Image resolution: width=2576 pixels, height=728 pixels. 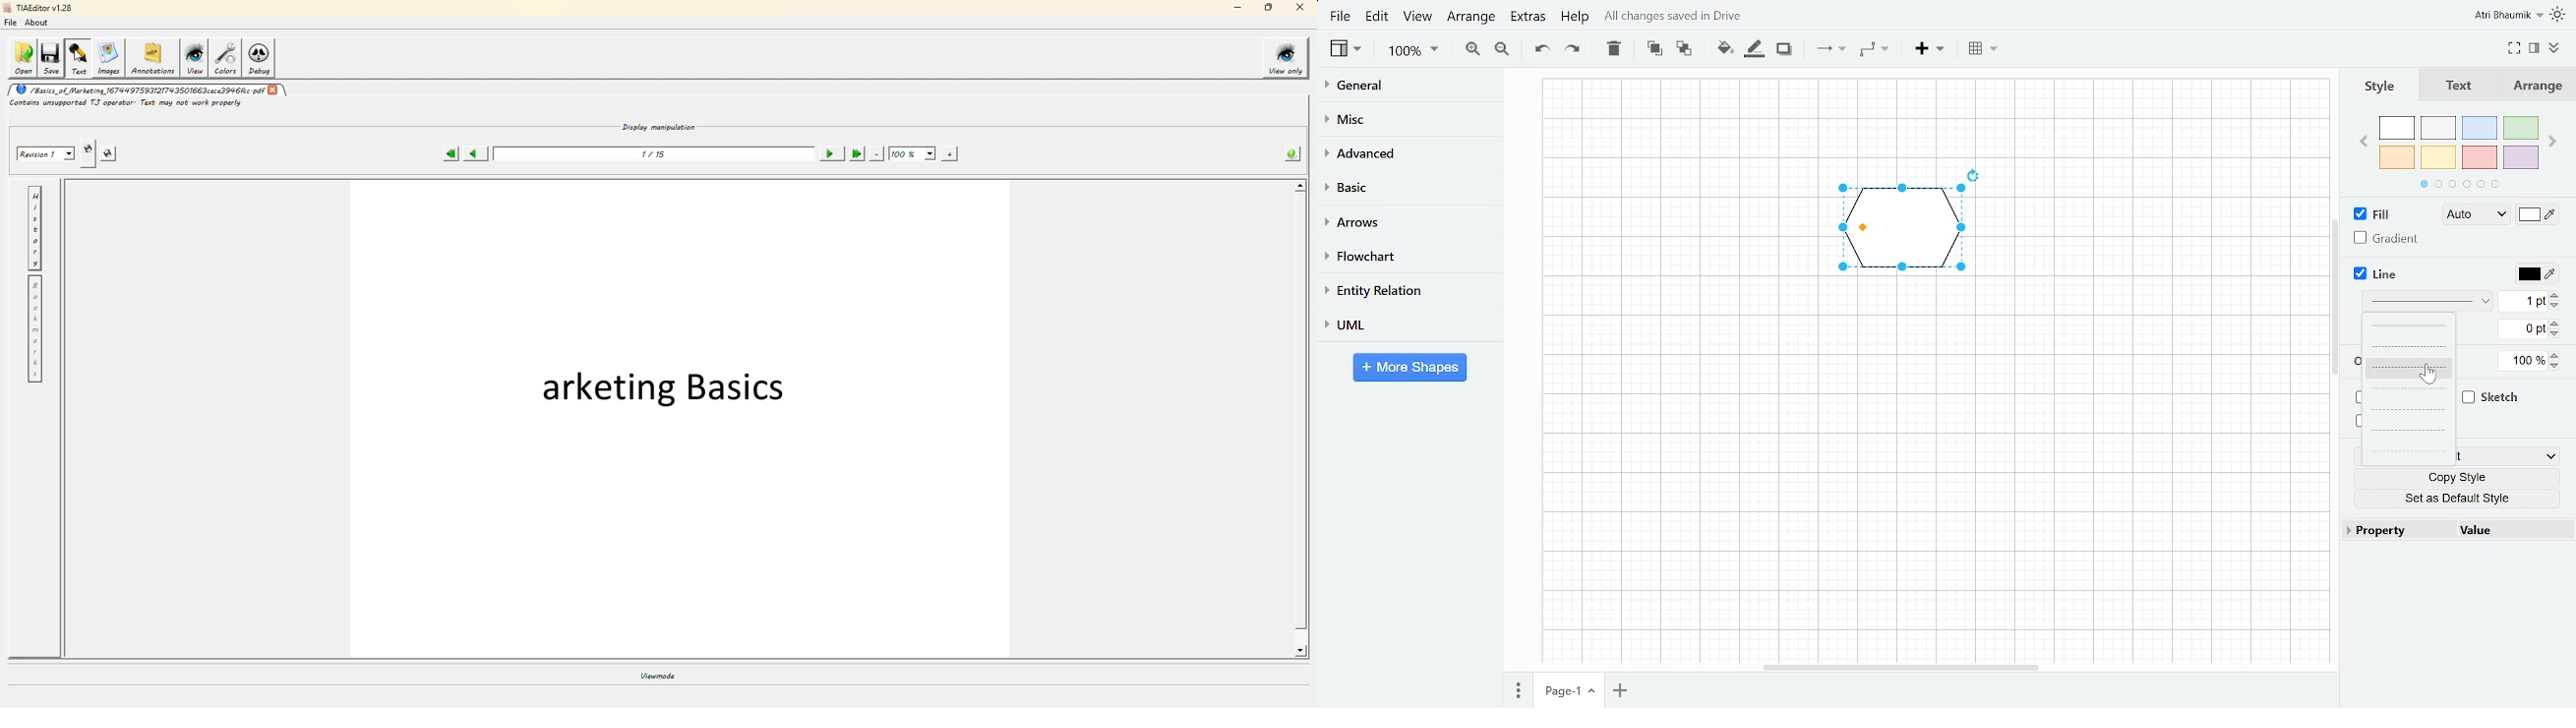 What do you see at coordinates (1405, 290) in the screenshot?
I see ` Entity relation` at bounding box center [1405, 290].